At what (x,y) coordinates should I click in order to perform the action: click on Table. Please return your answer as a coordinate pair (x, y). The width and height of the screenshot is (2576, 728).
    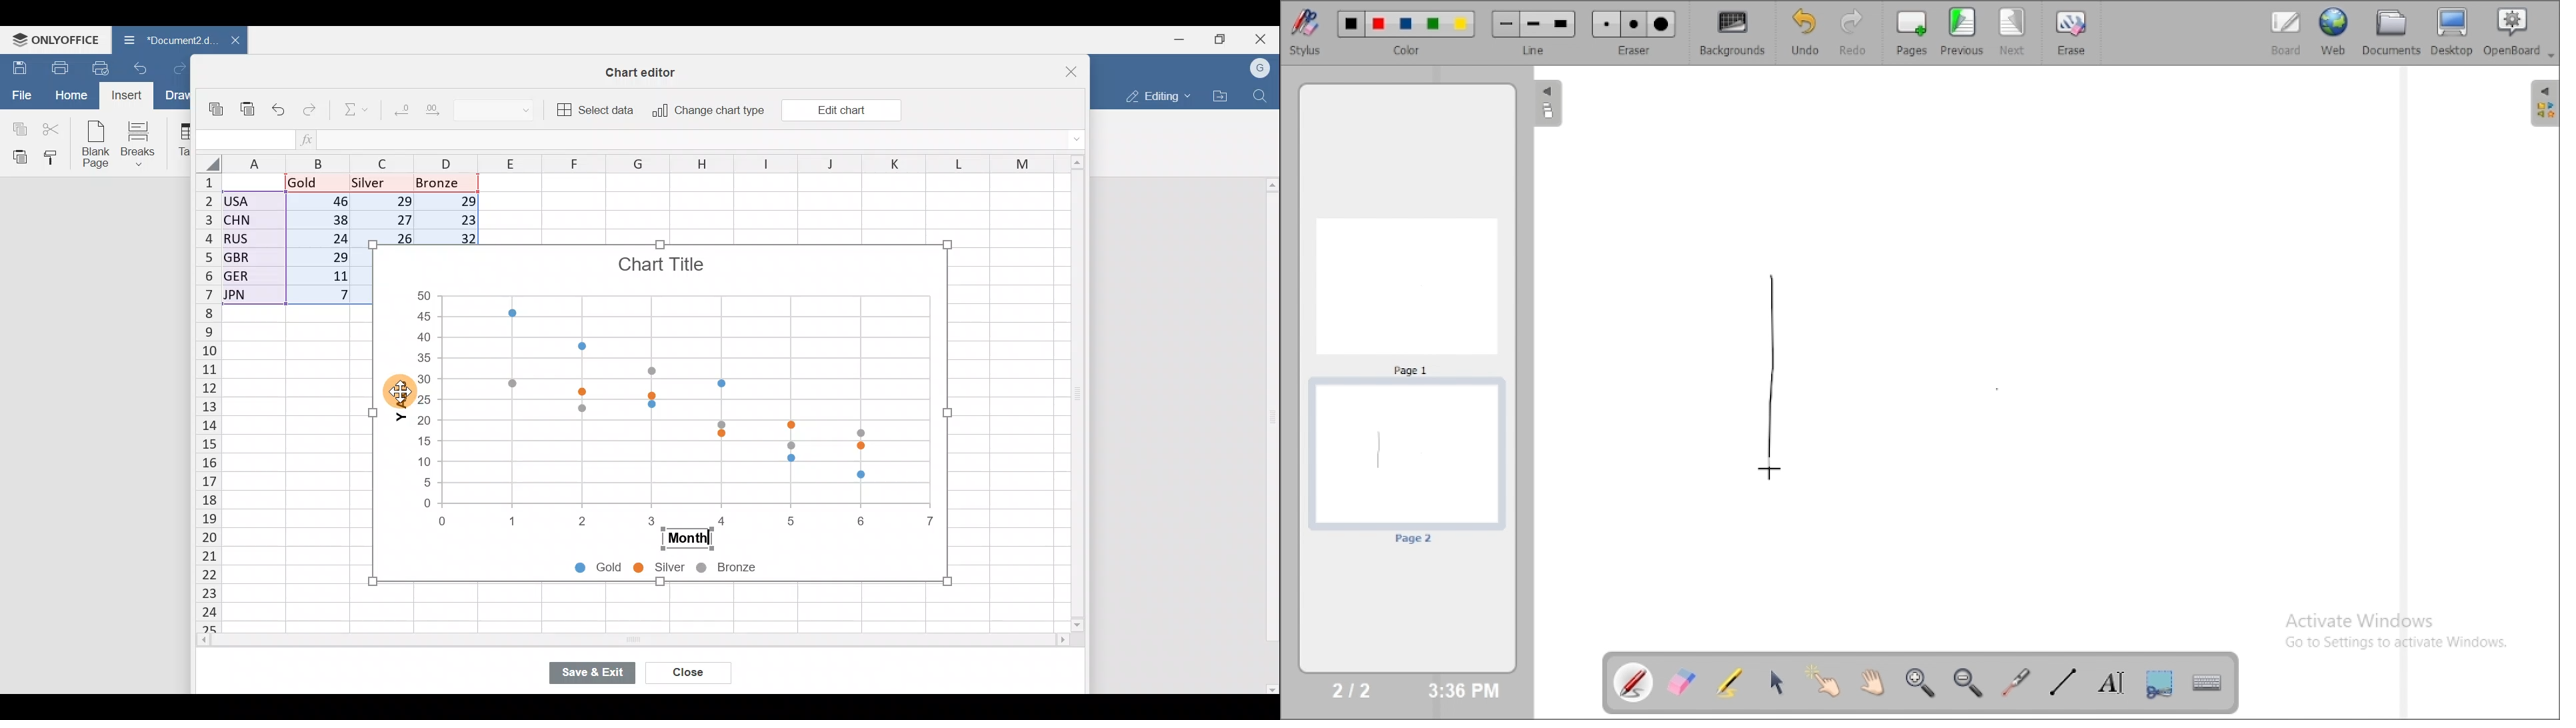
    Looking at the image, I should click on (183, 141).